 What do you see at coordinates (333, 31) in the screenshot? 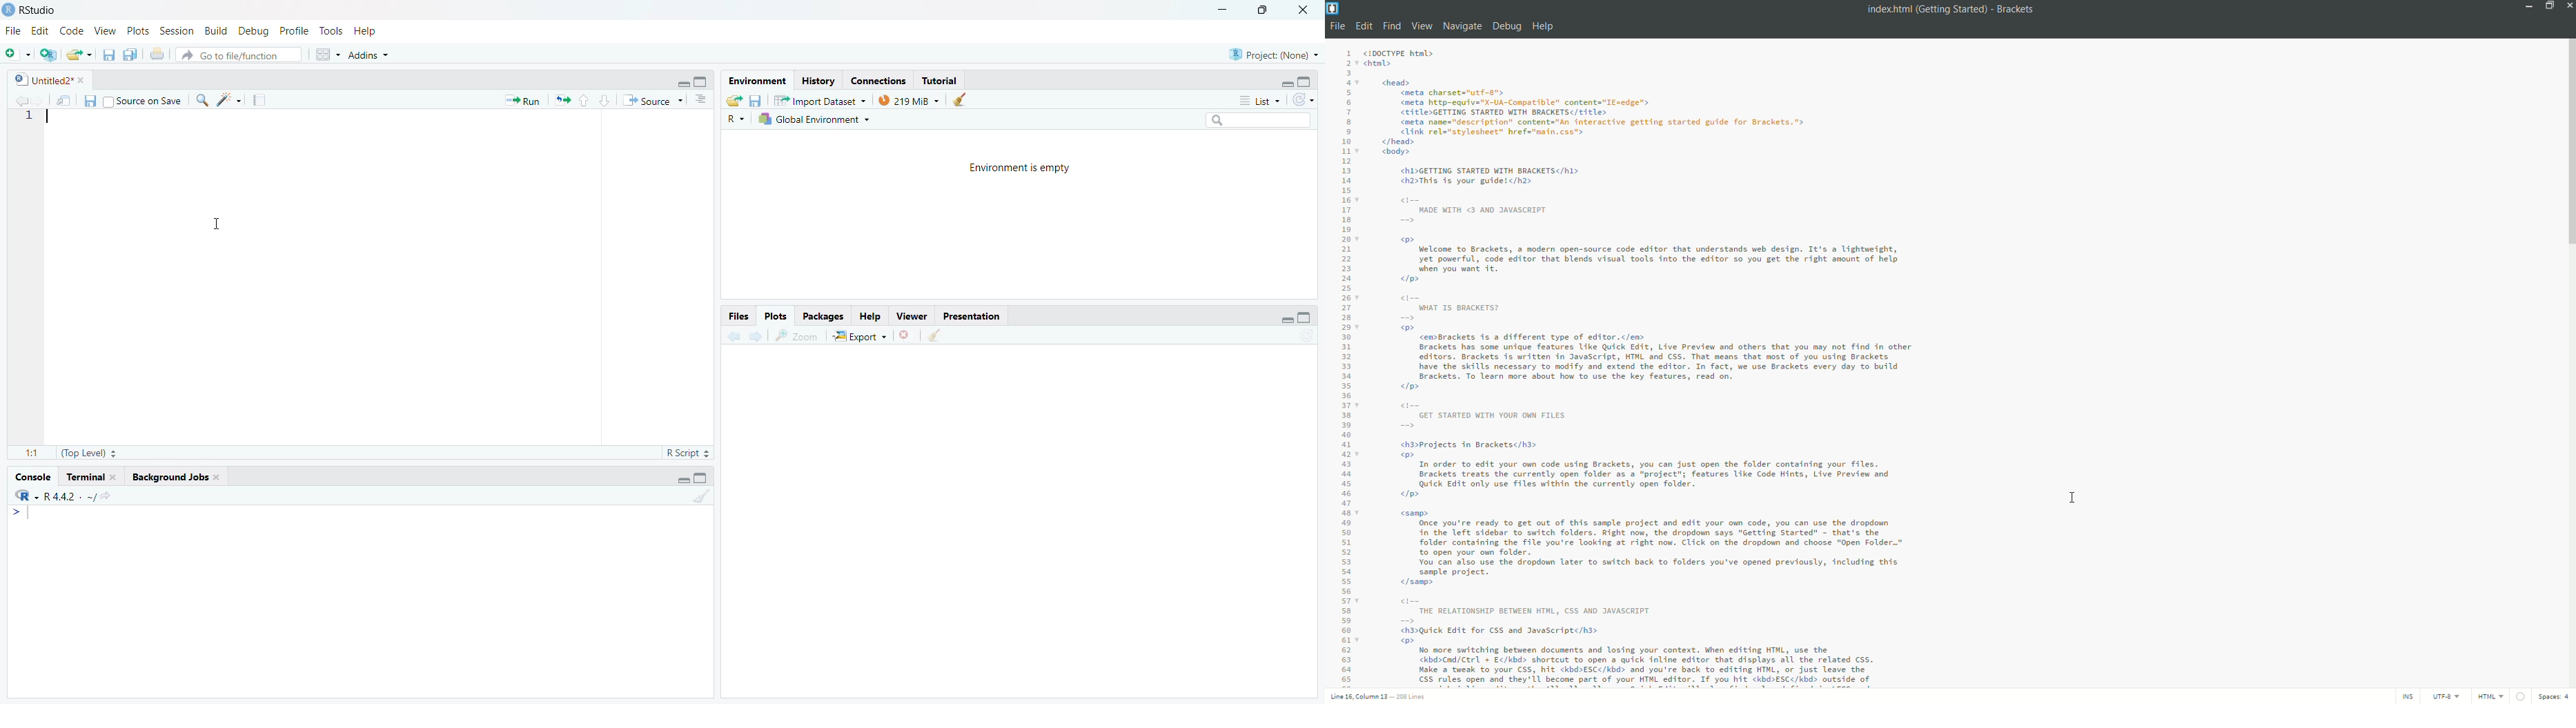
I see `Tools` at bounding box center [333, 31].